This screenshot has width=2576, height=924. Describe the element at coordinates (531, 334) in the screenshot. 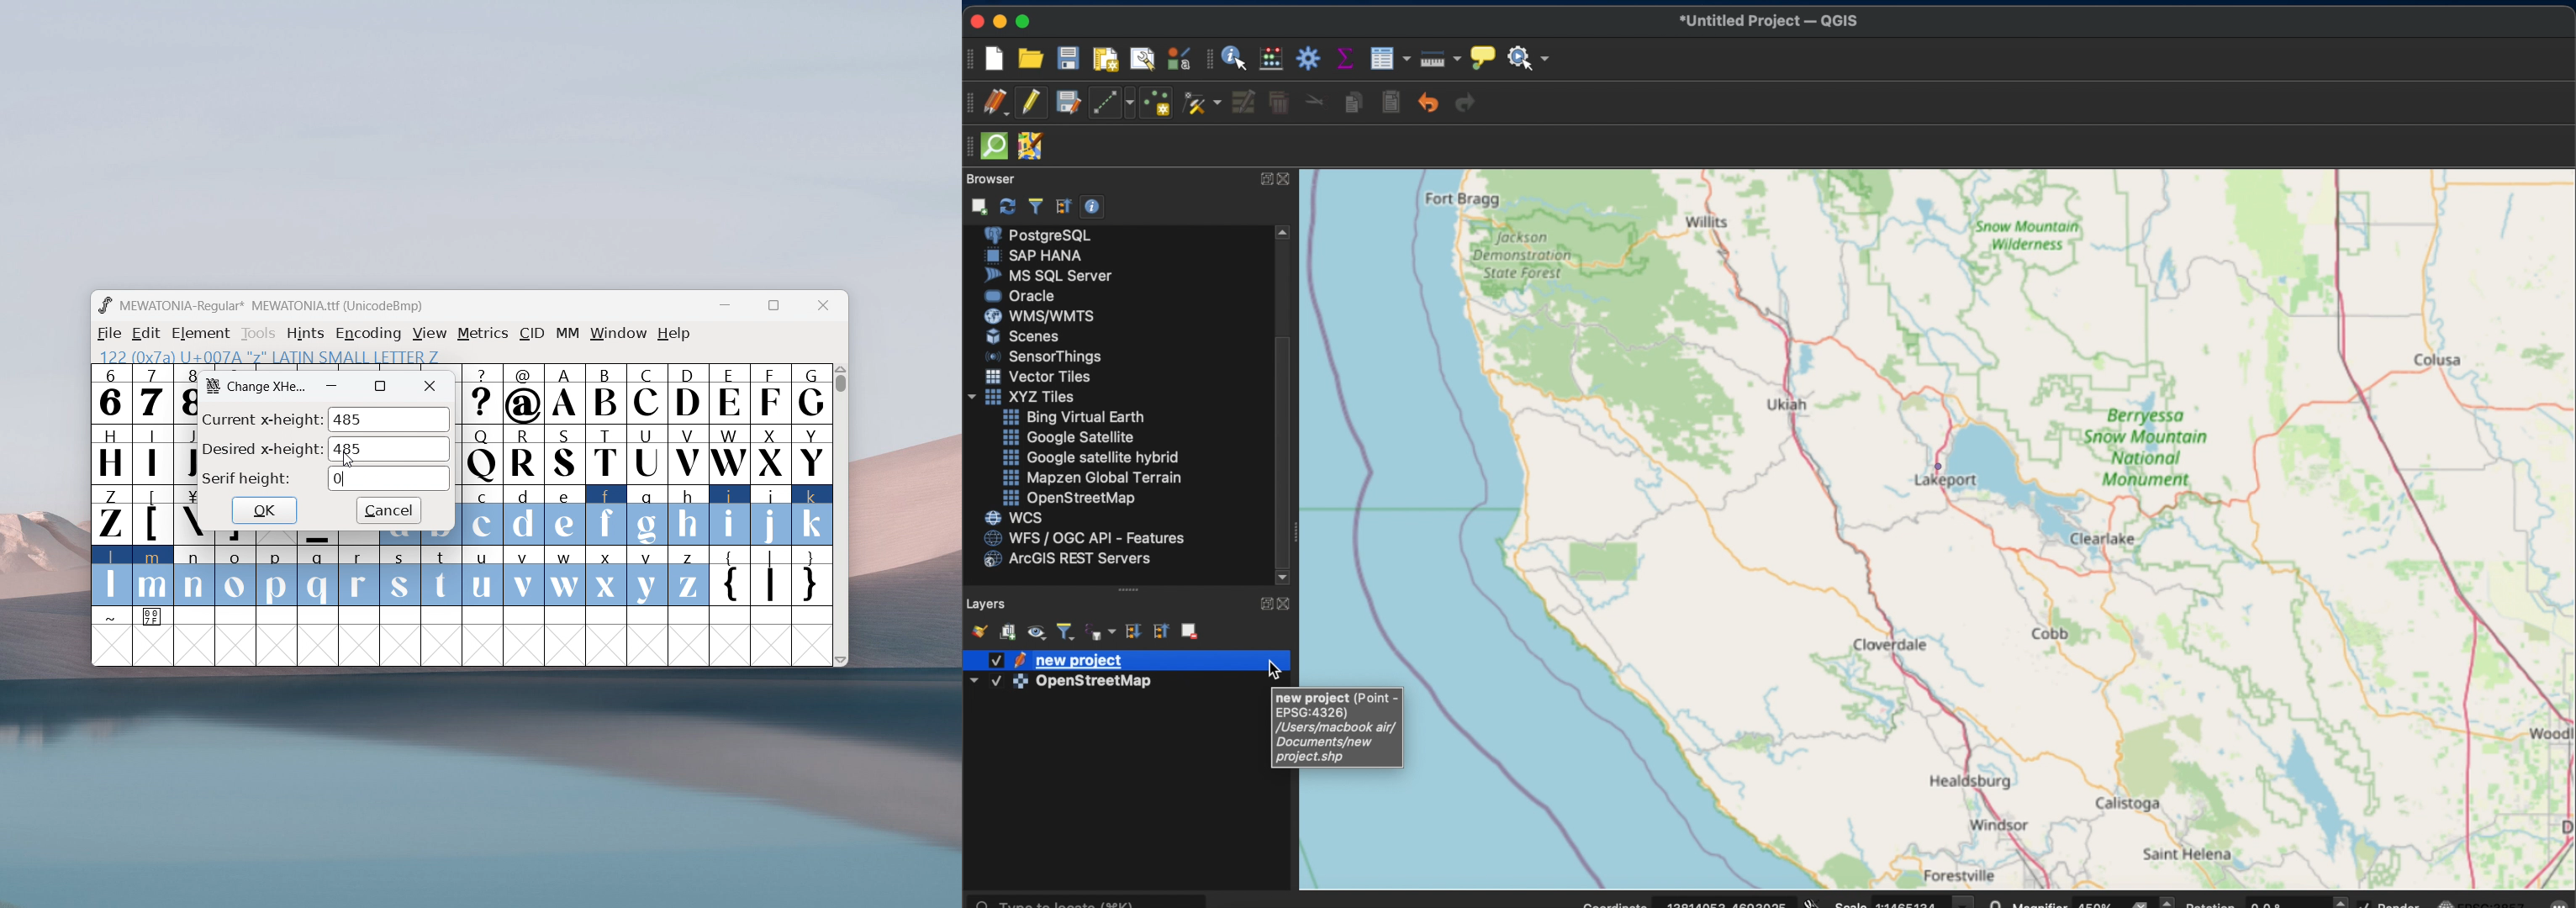

I see `cid` at that location.